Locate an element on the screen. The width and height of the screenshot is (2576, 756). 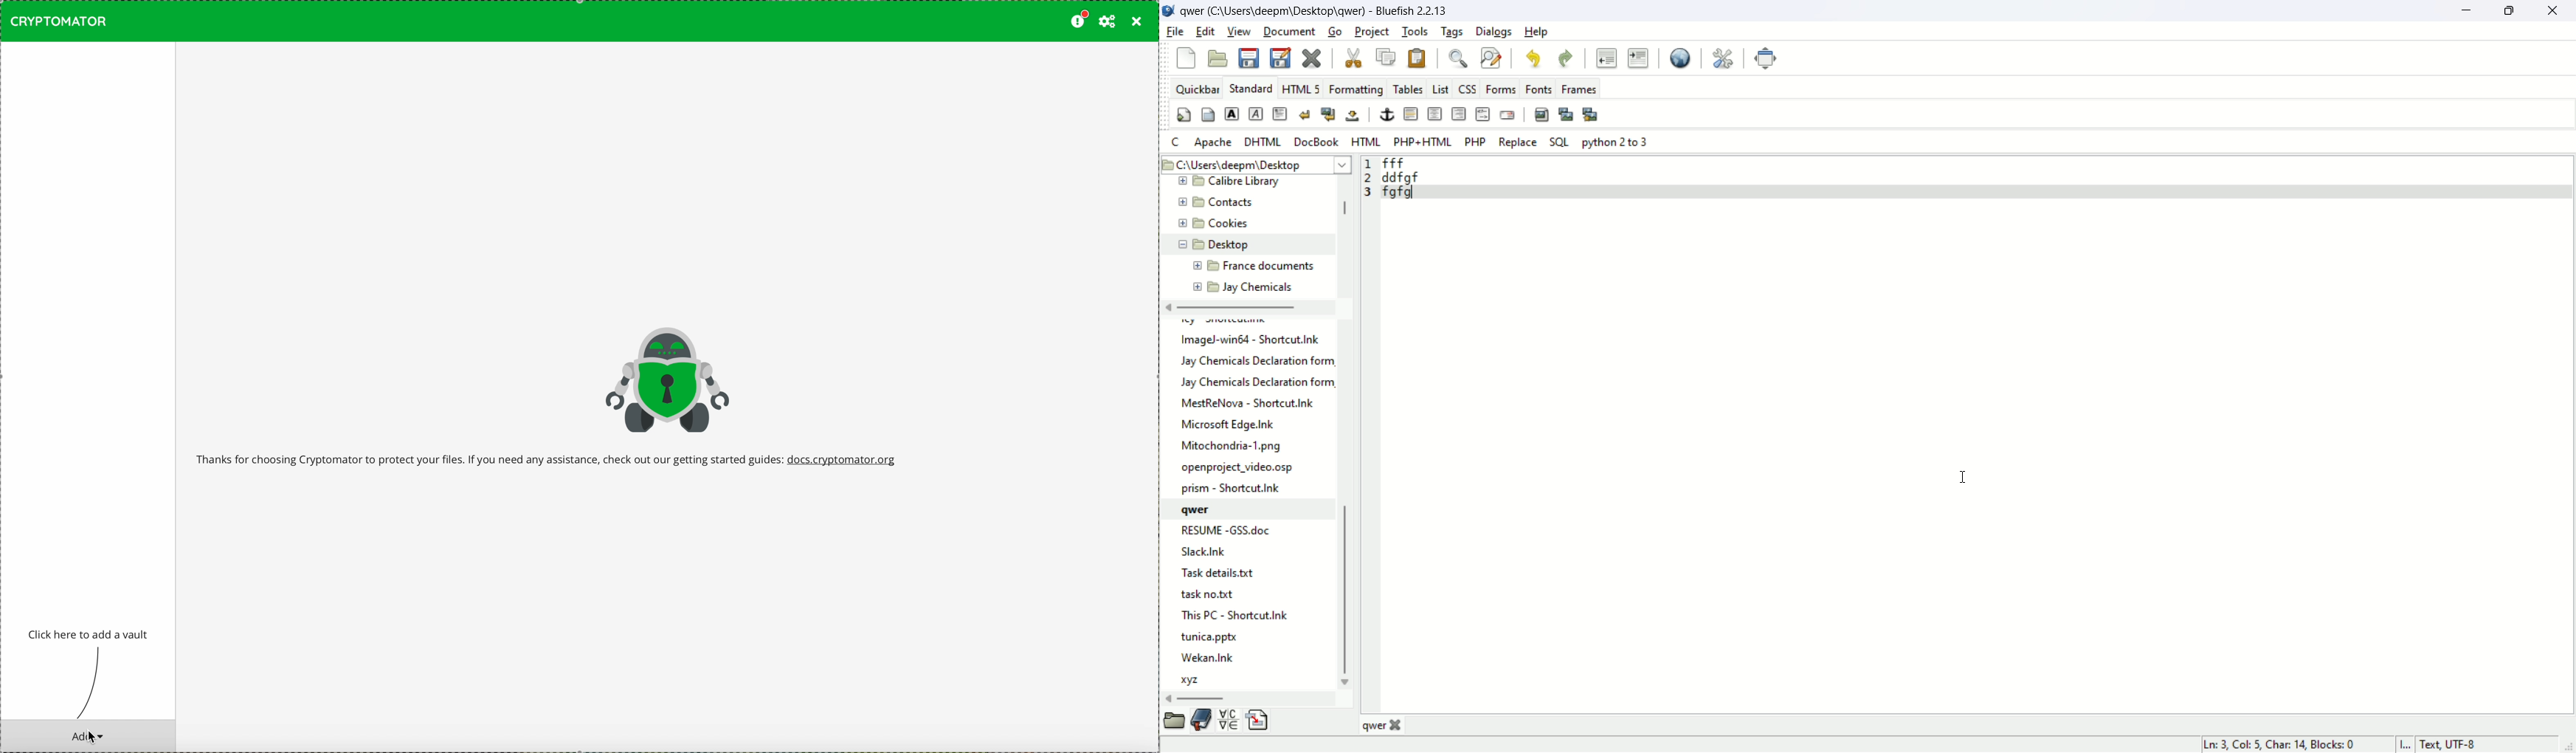
file is located at coordinates (1251, 373).